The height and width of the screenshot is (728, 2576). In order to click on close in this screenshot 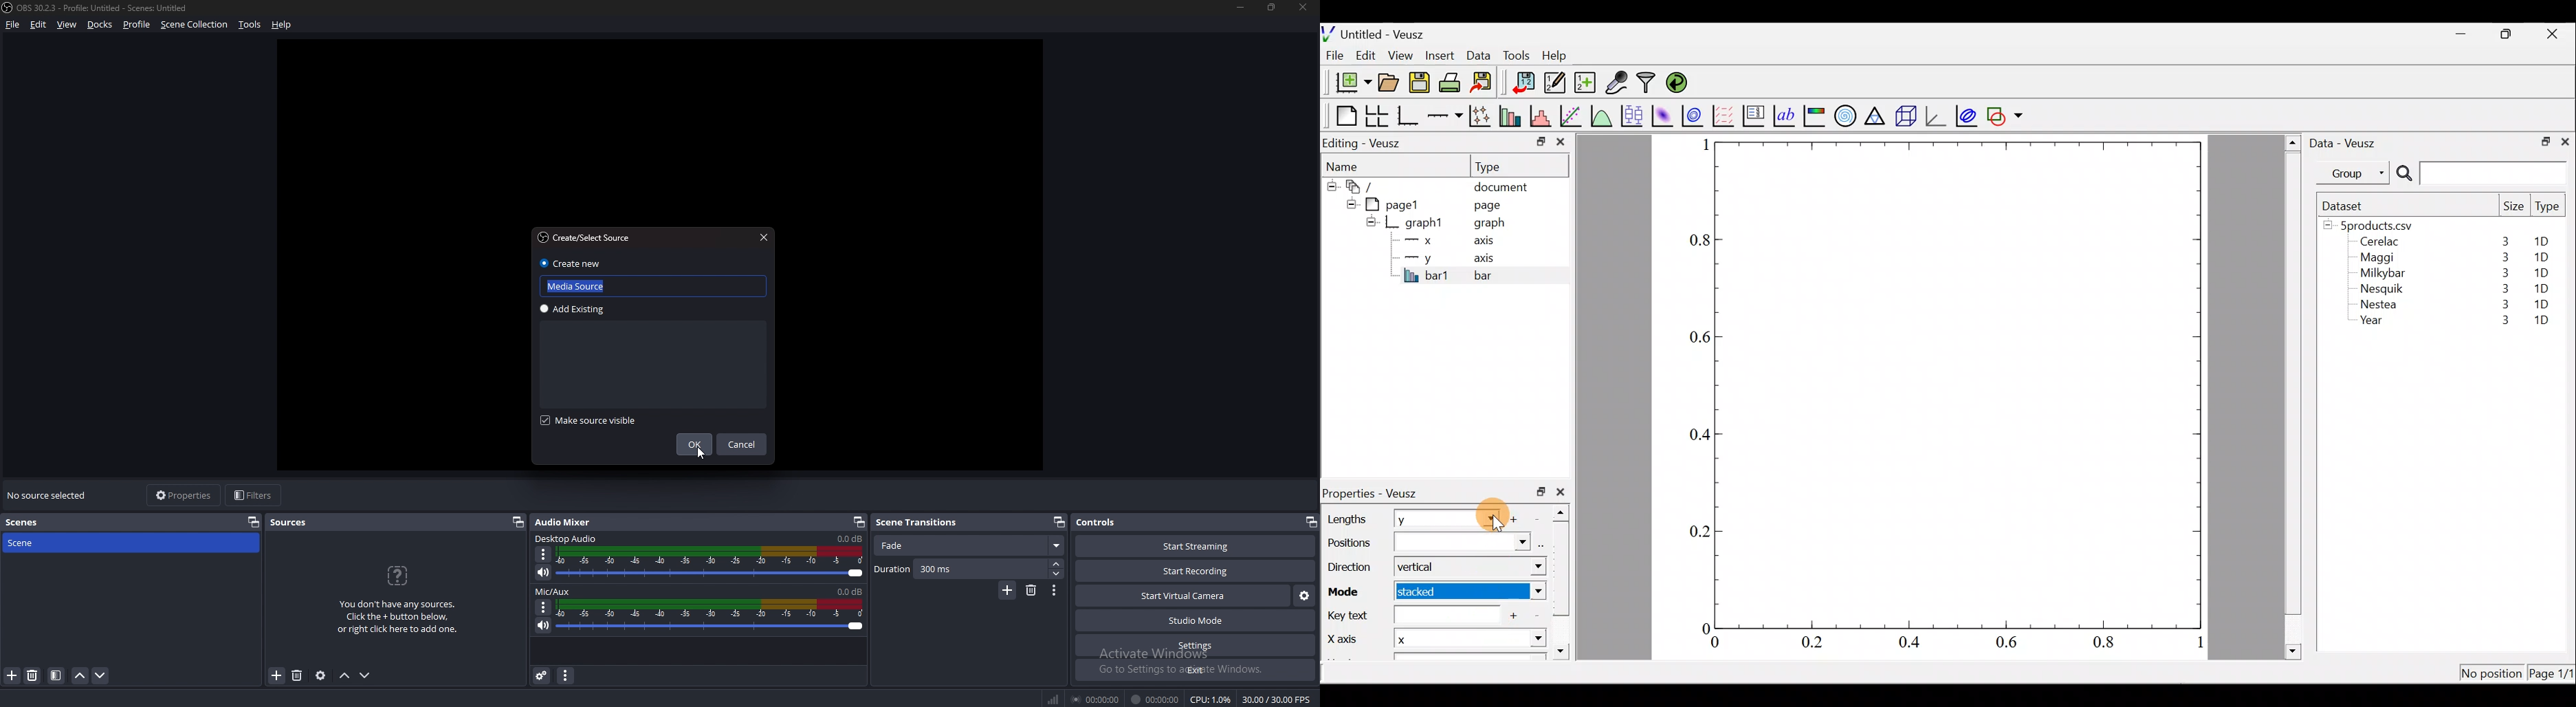, I will do `click(1304, 7)`.